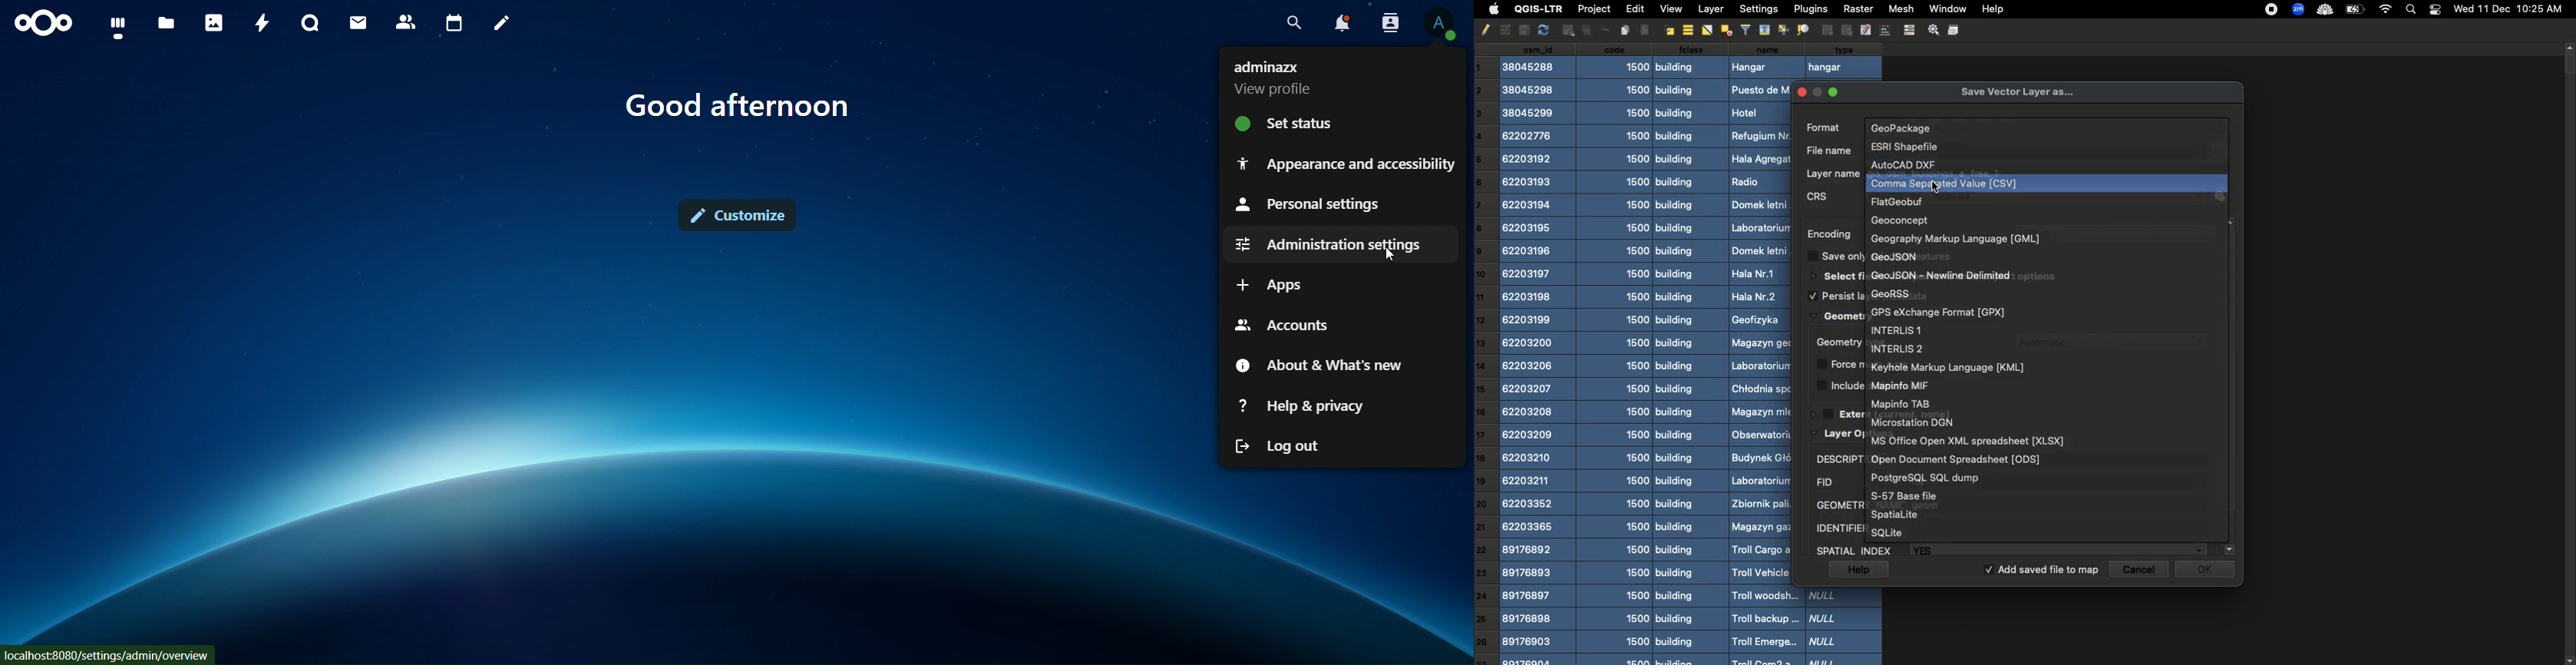  What do you see at coordinates (312, 24) in the screenshot?
I see `talk` at bounding box center [312, 24].